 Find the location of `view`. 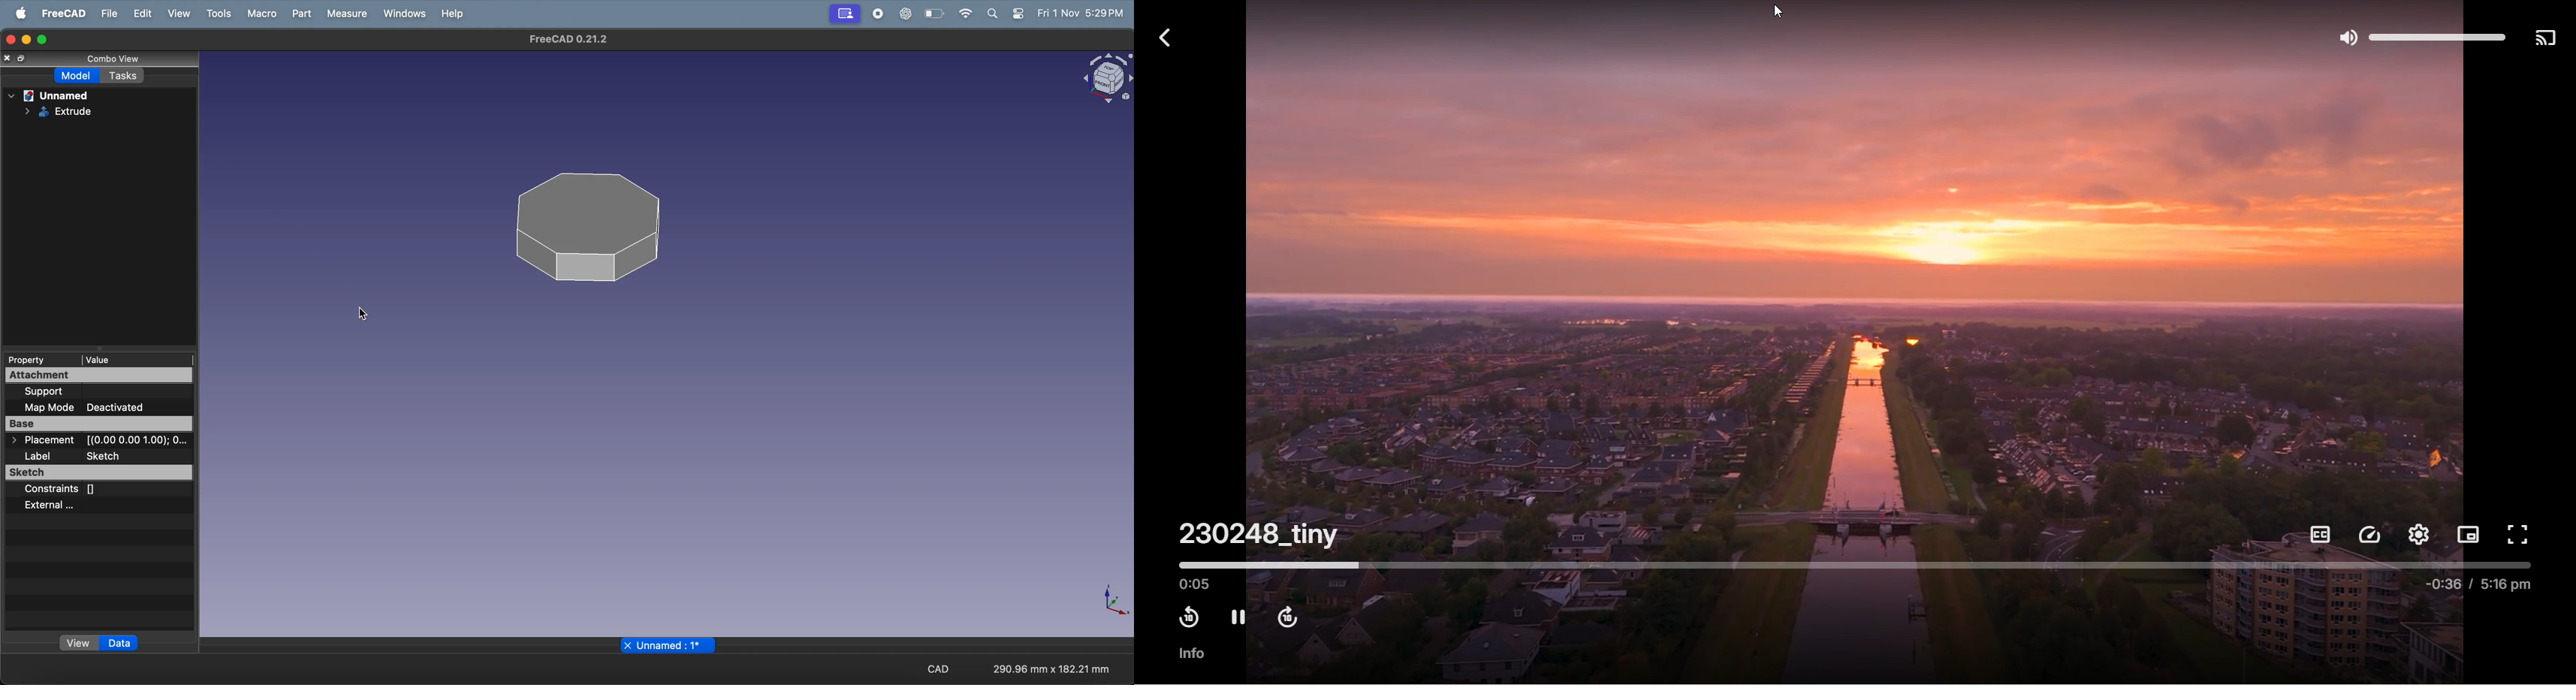

view is located at coordinates (70, 642).